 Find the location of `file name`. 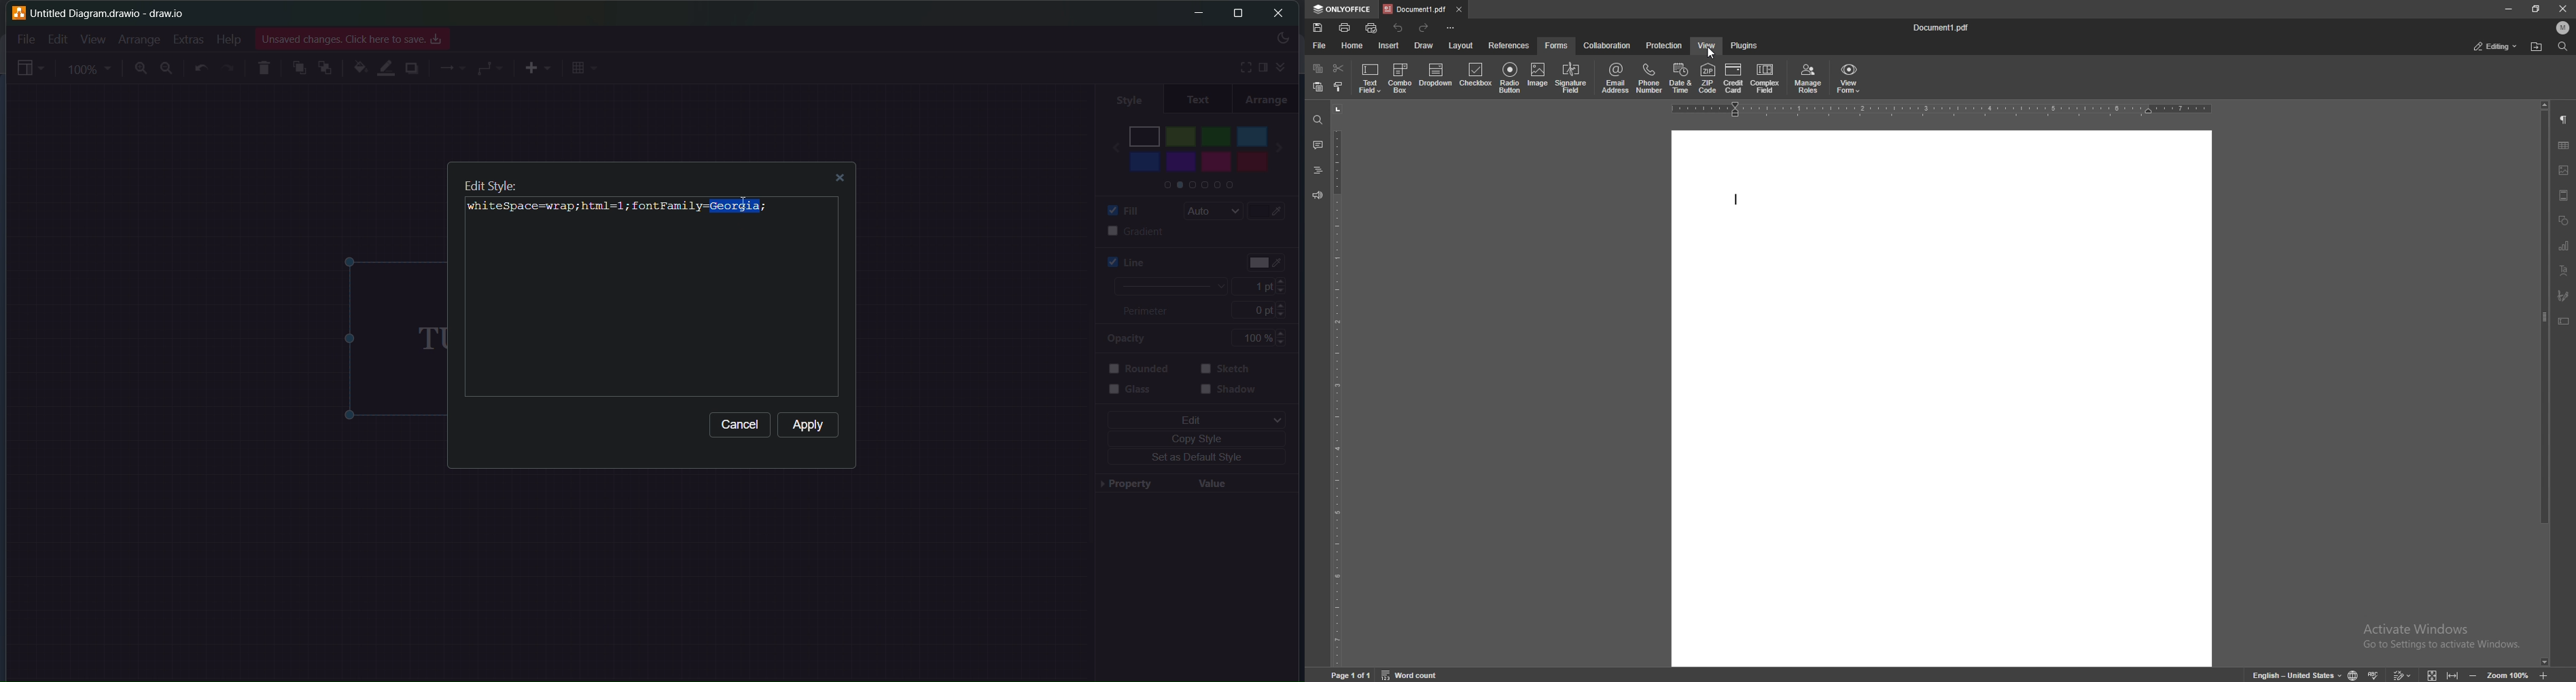

file name is located at coordinates (1944, 28).